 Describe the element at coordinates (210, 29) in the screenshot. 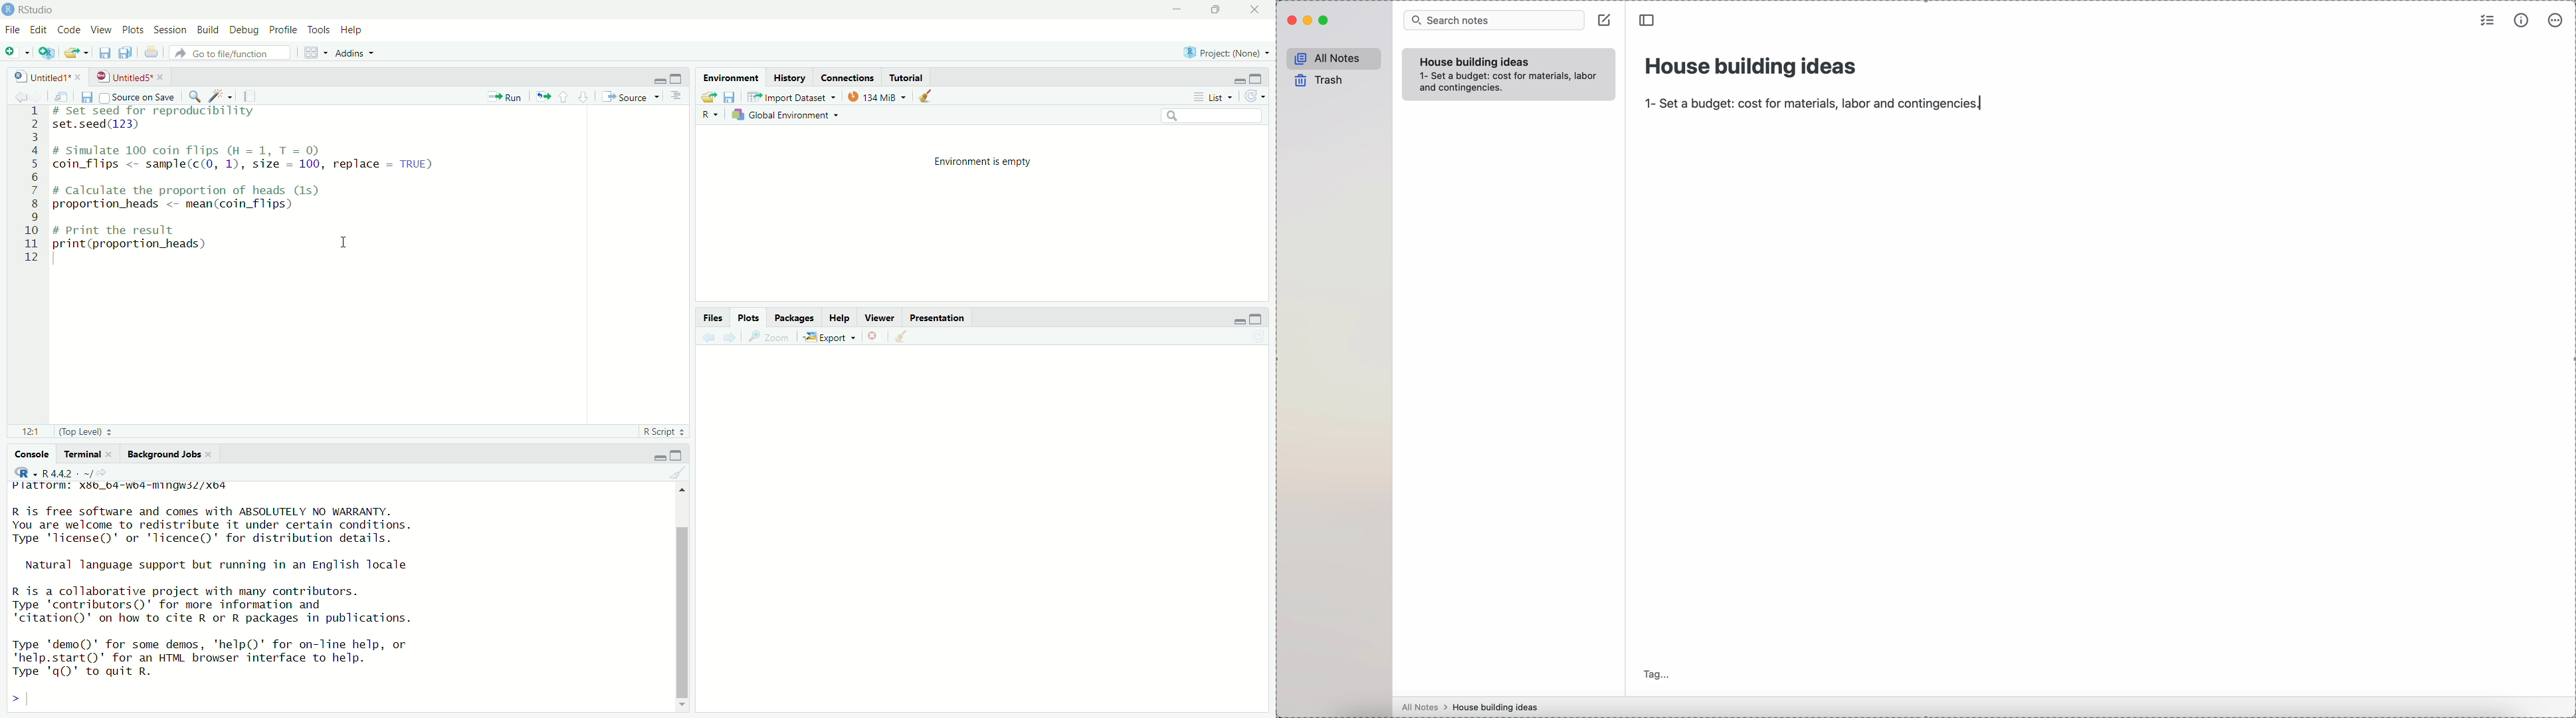

I see `build` at that location.